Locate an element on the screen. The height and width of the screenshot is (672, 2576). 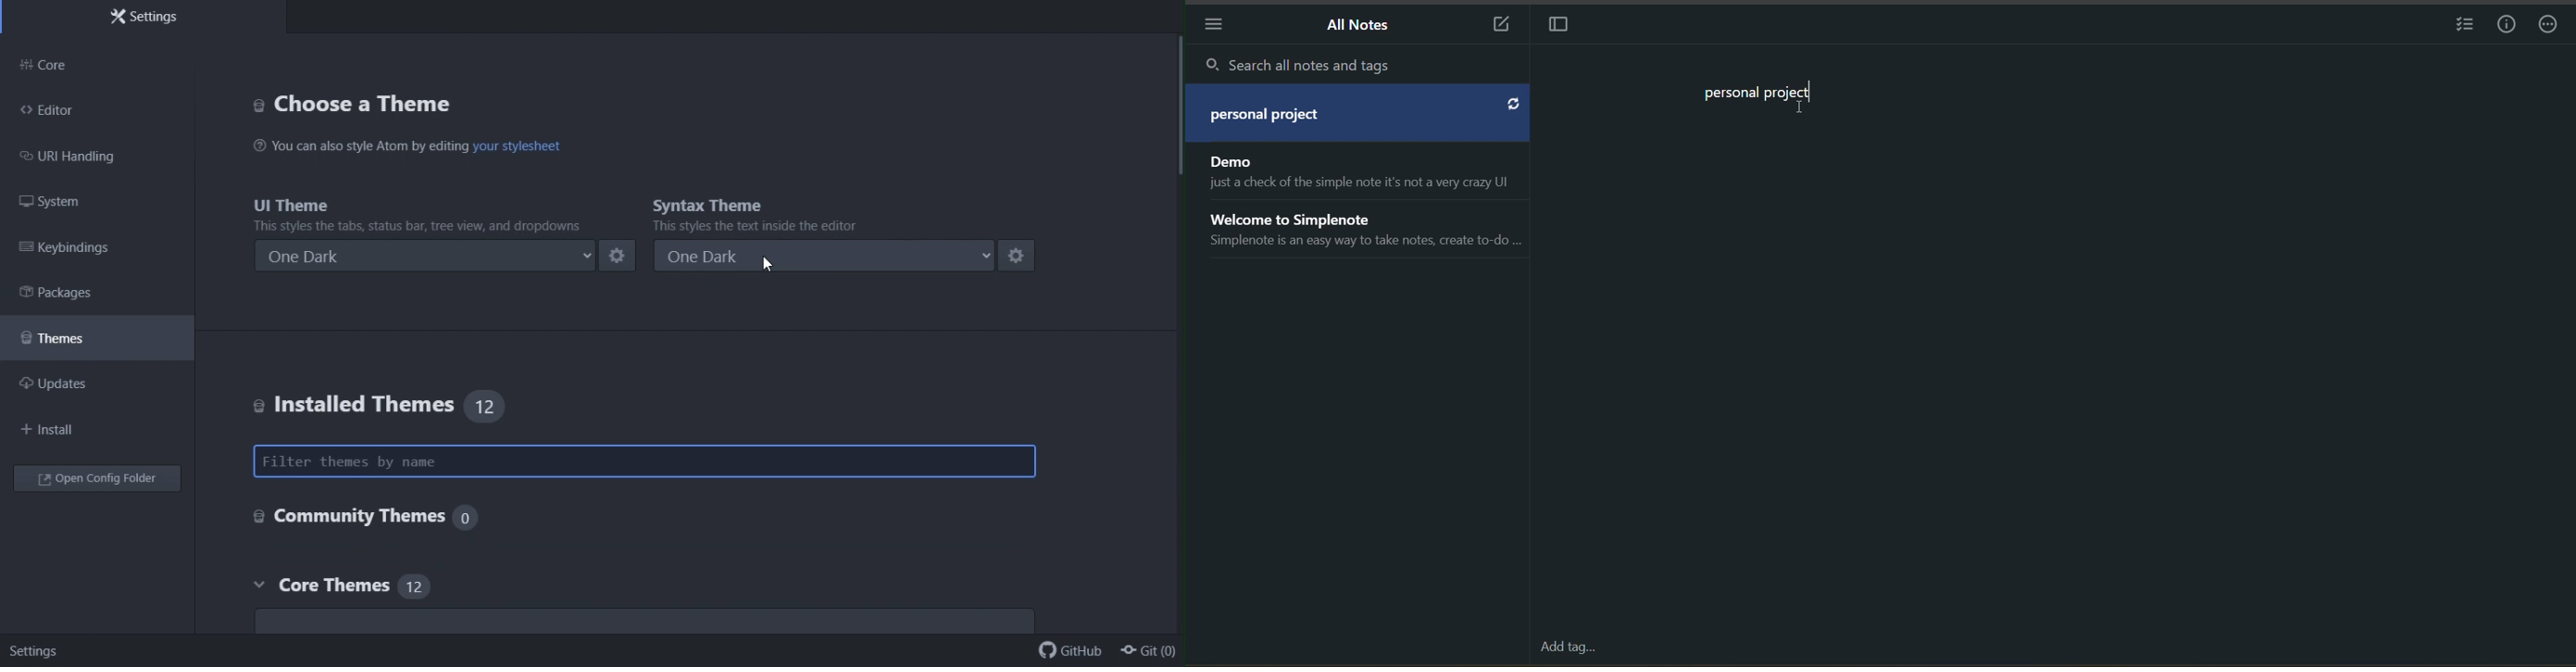
 is located at coordinates (56, 431).